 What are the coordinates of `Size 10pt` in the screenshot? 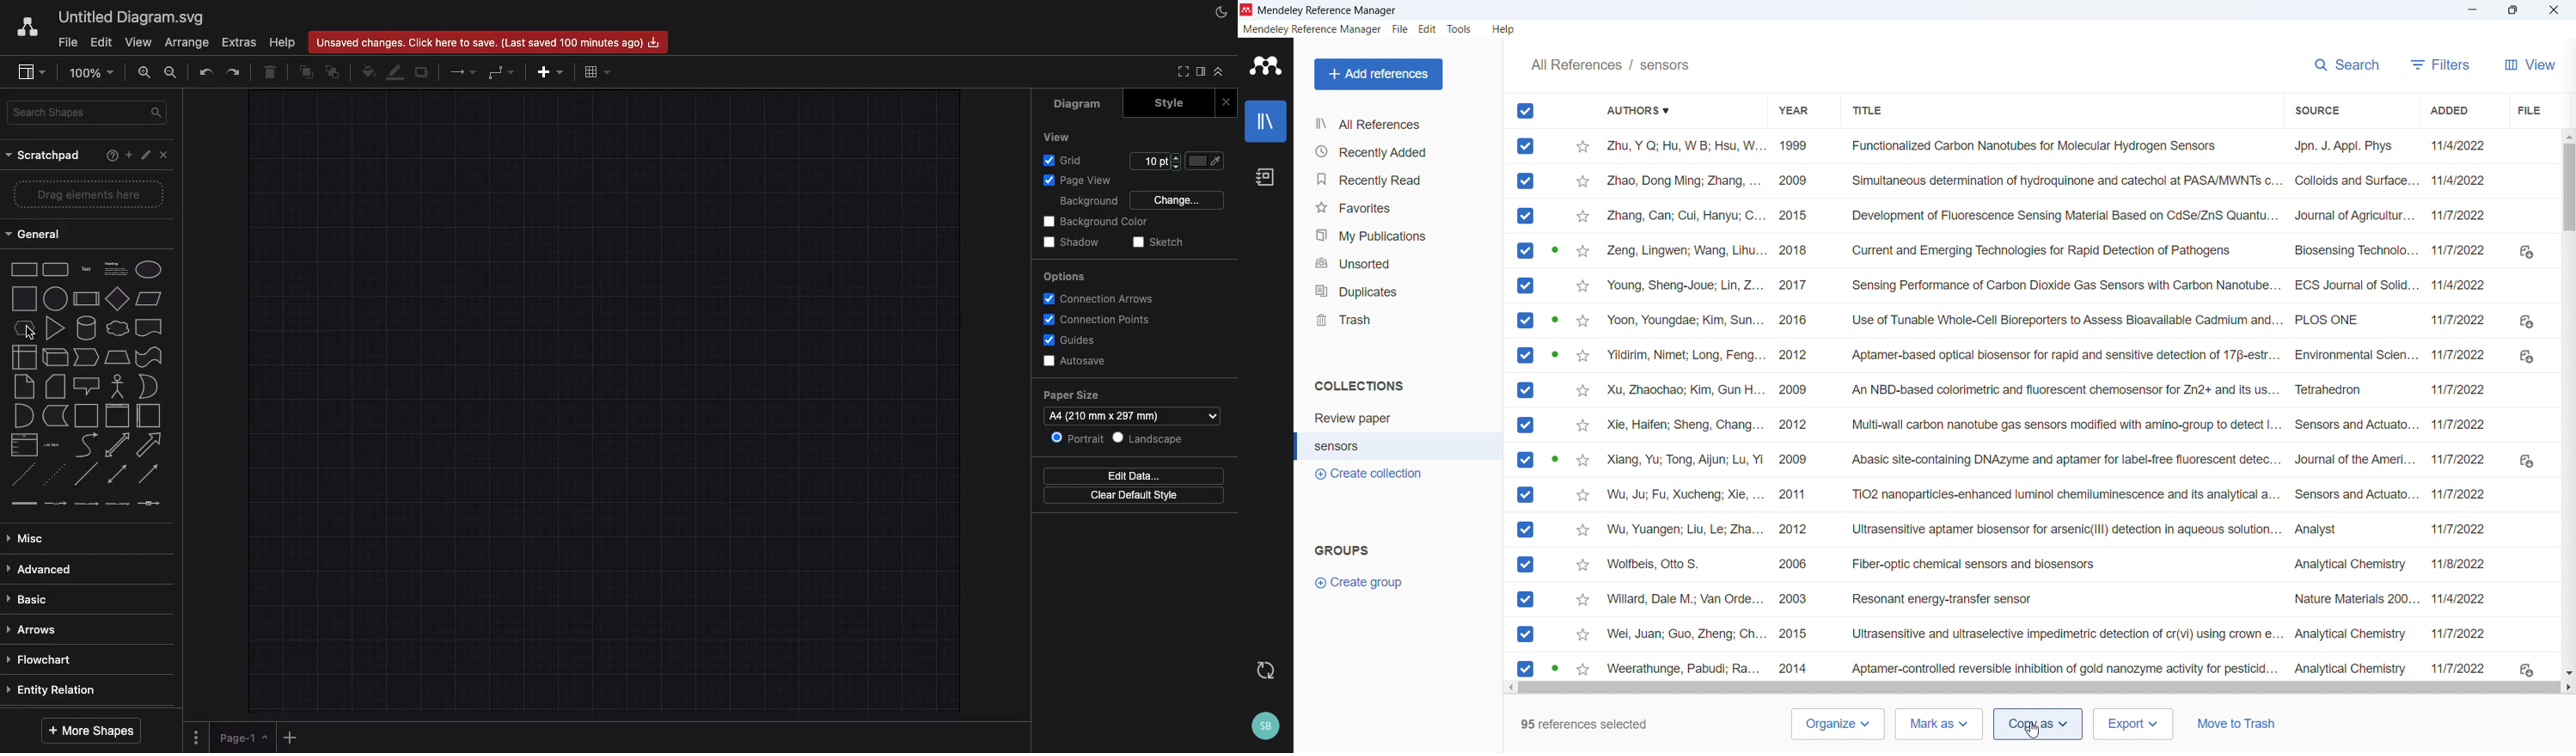 It's located at (1156, 159).